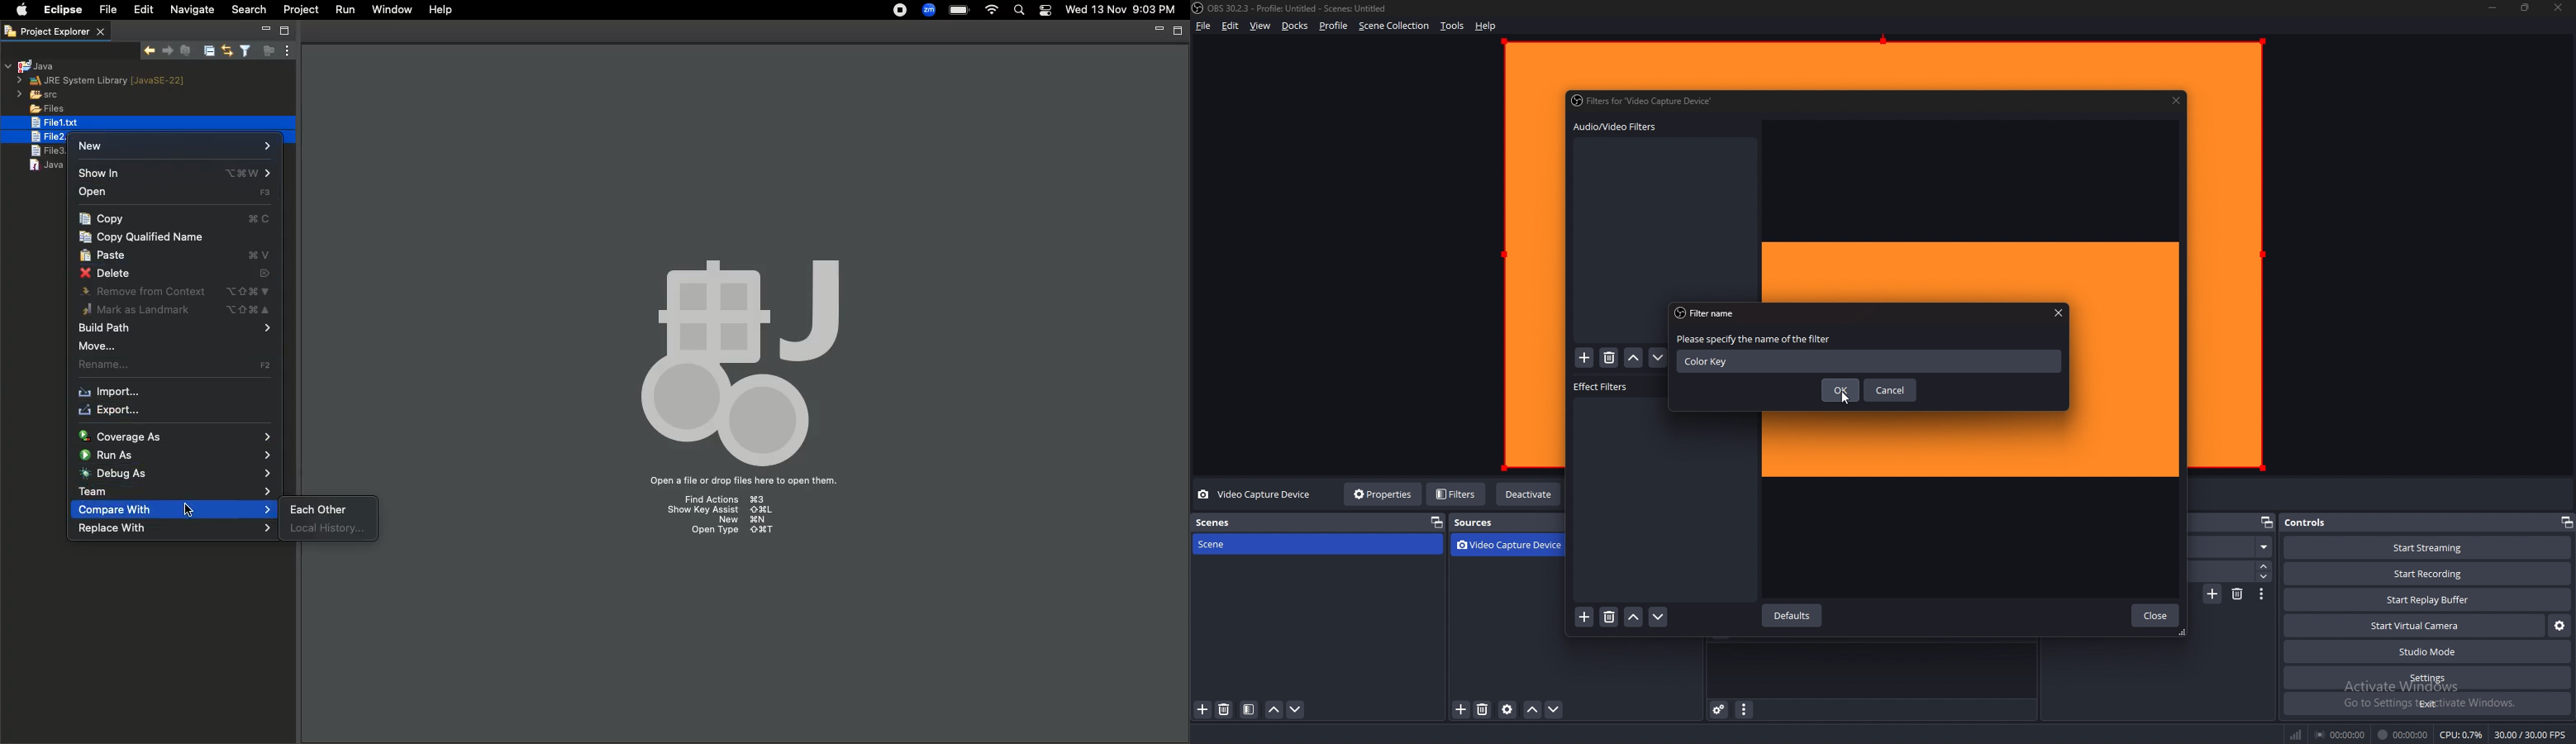 This screenshot has height=756, width=2576. What do you see at coordinates (1385, 493) in the screenshot?
I see `properties` at bounding box center [1385, 493].